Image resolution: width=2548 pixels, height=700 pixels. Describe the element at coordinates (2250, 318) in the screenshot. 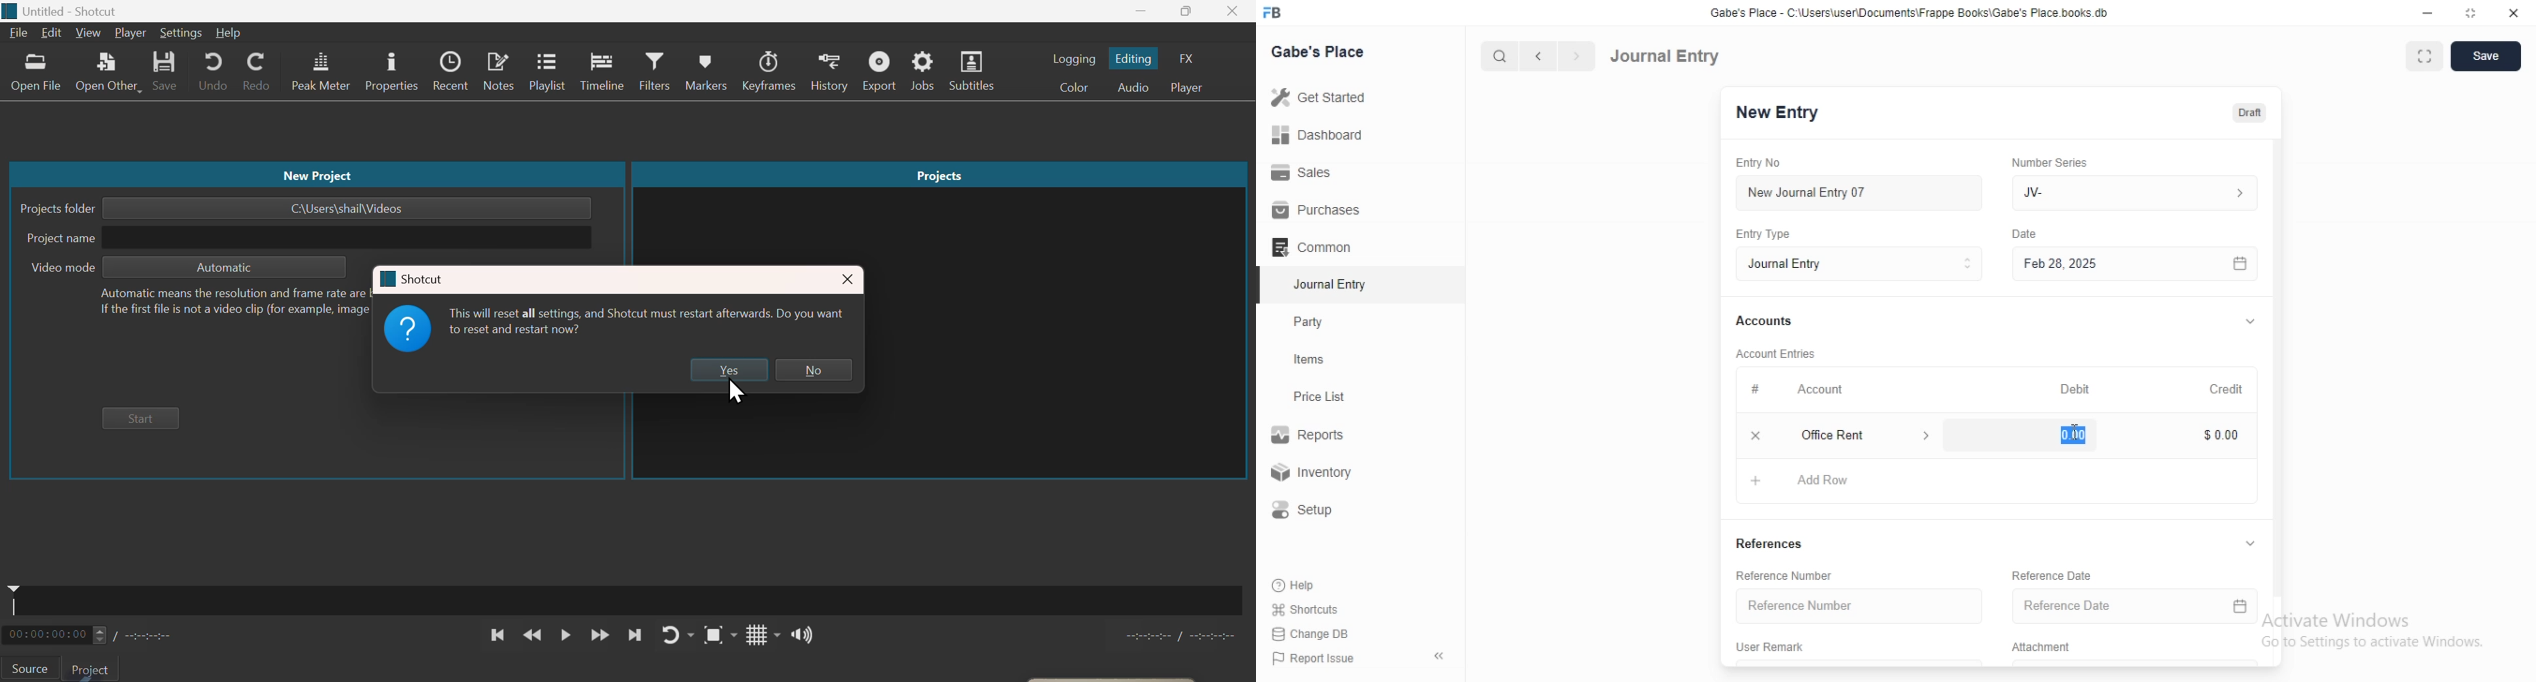

I see `v` at that location.